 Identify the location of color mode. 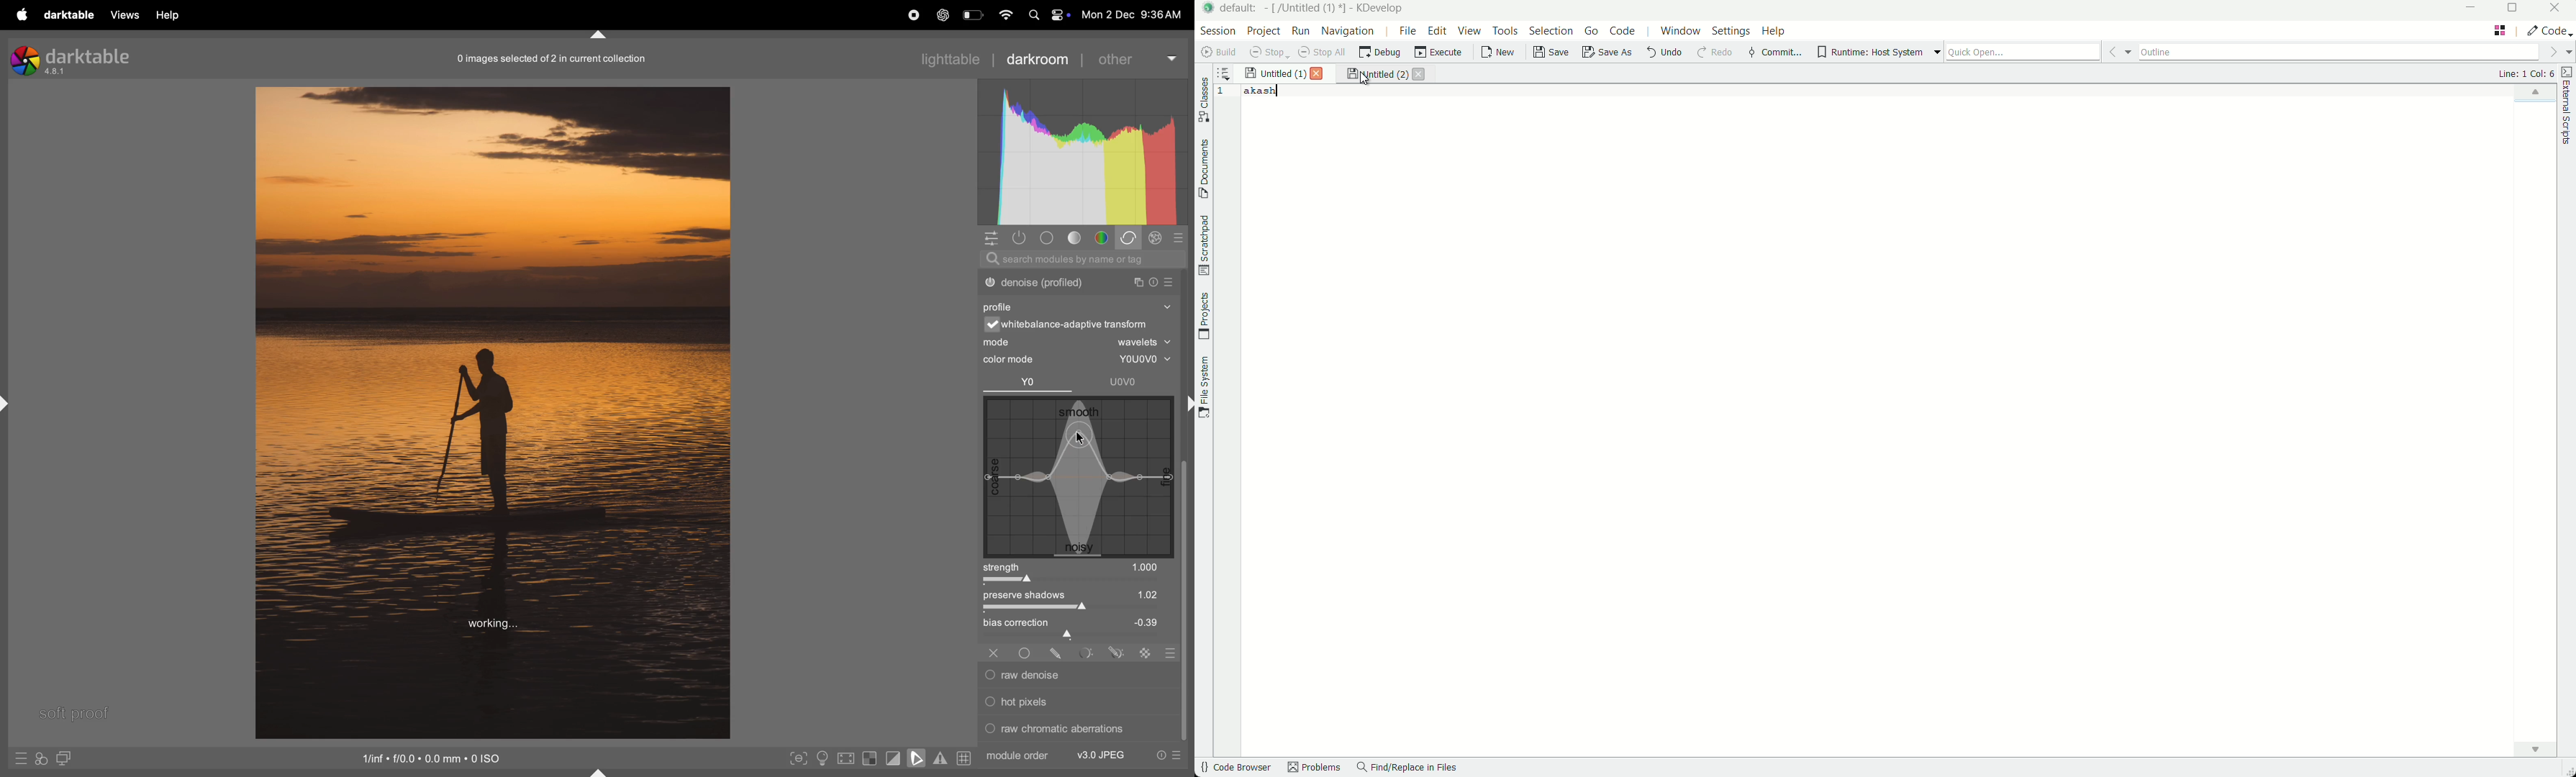
(1019, 360).